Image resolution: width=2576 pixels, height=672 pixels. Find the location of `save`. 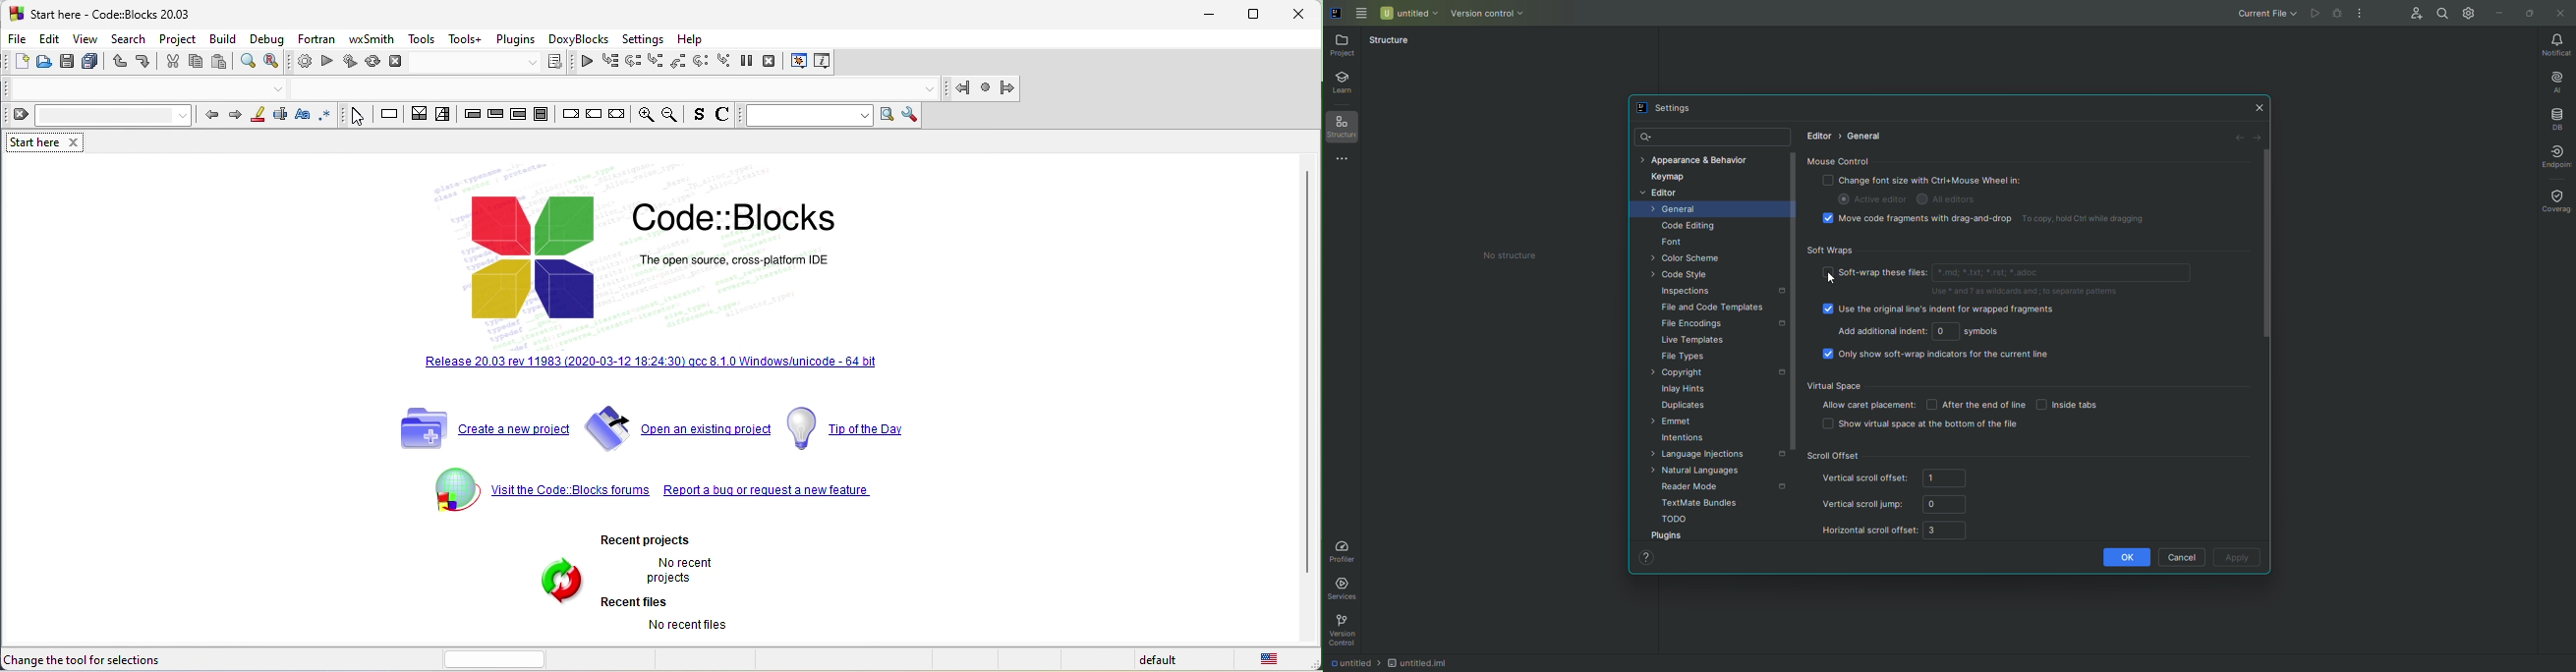

save is located at coordinates (67, 64).